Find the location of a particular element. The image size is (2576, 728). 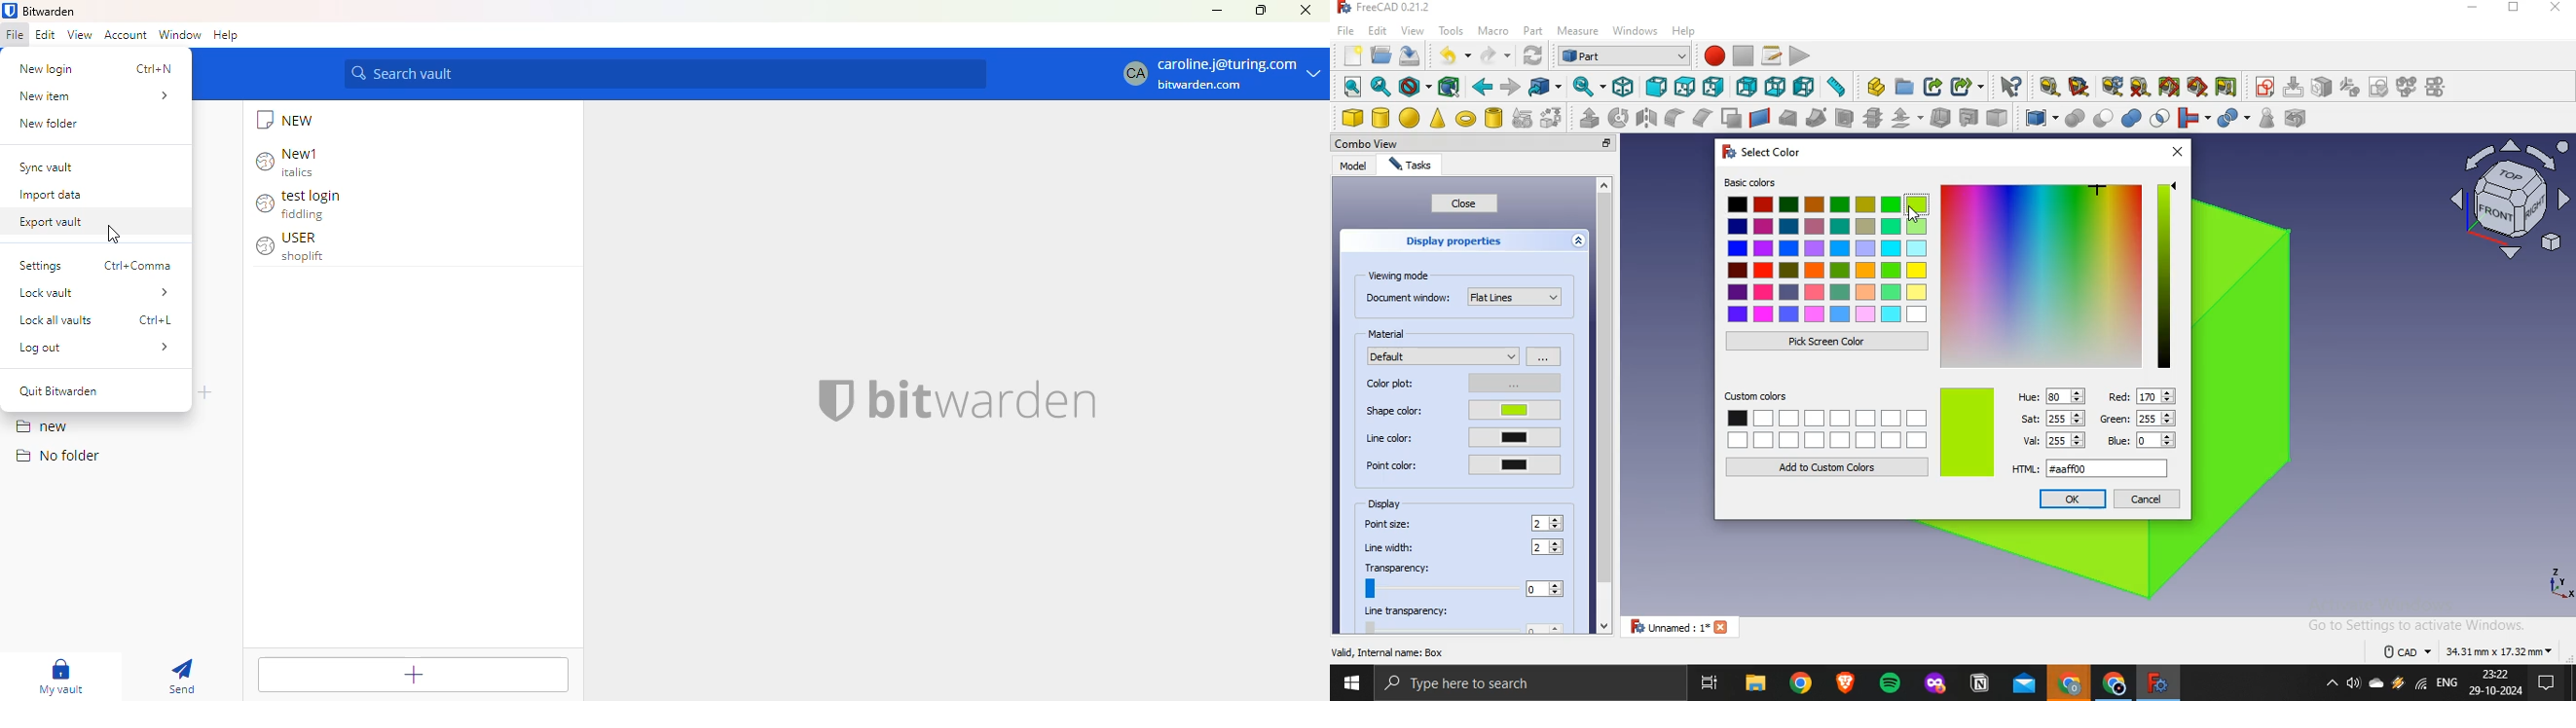

close is located at coordinates (1465, 204).